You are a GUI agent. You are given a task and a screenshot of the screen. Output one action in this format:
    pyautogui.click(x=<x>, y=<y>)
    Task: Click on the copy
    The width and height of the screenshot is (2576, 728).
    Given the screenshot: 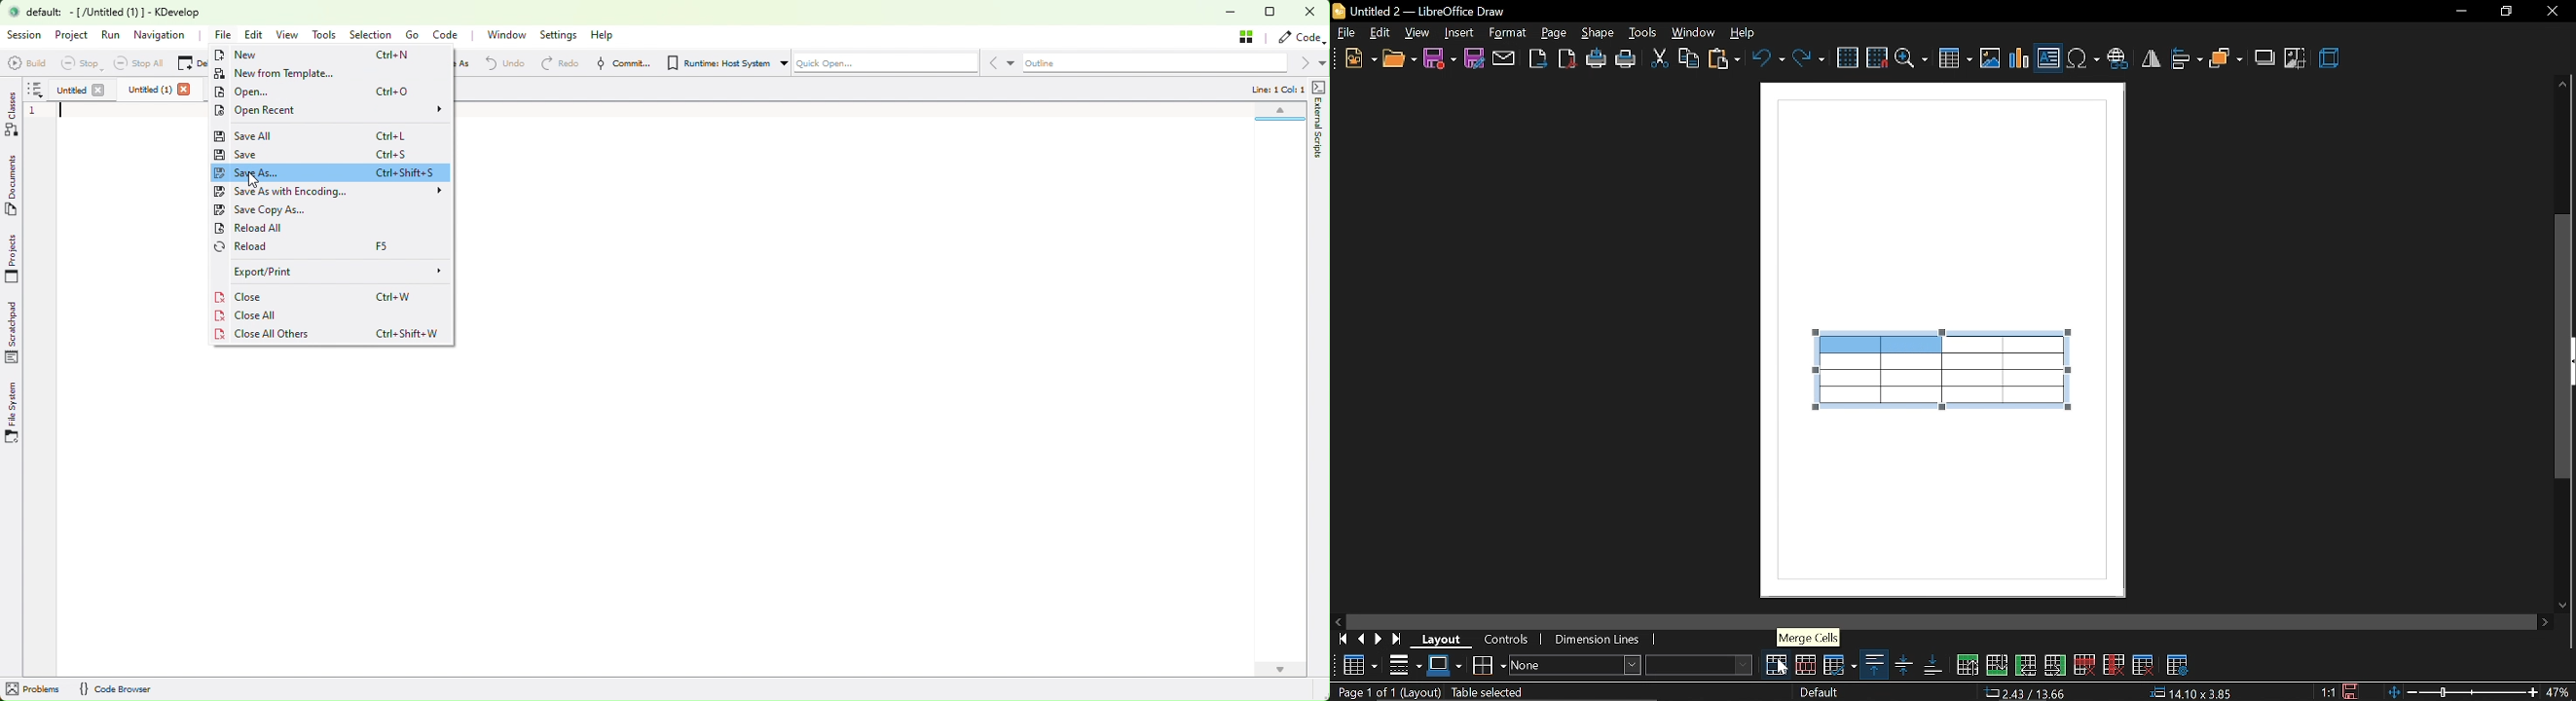 What is the action you would take?
    pyautogui.click(x=1687, y=59)
    